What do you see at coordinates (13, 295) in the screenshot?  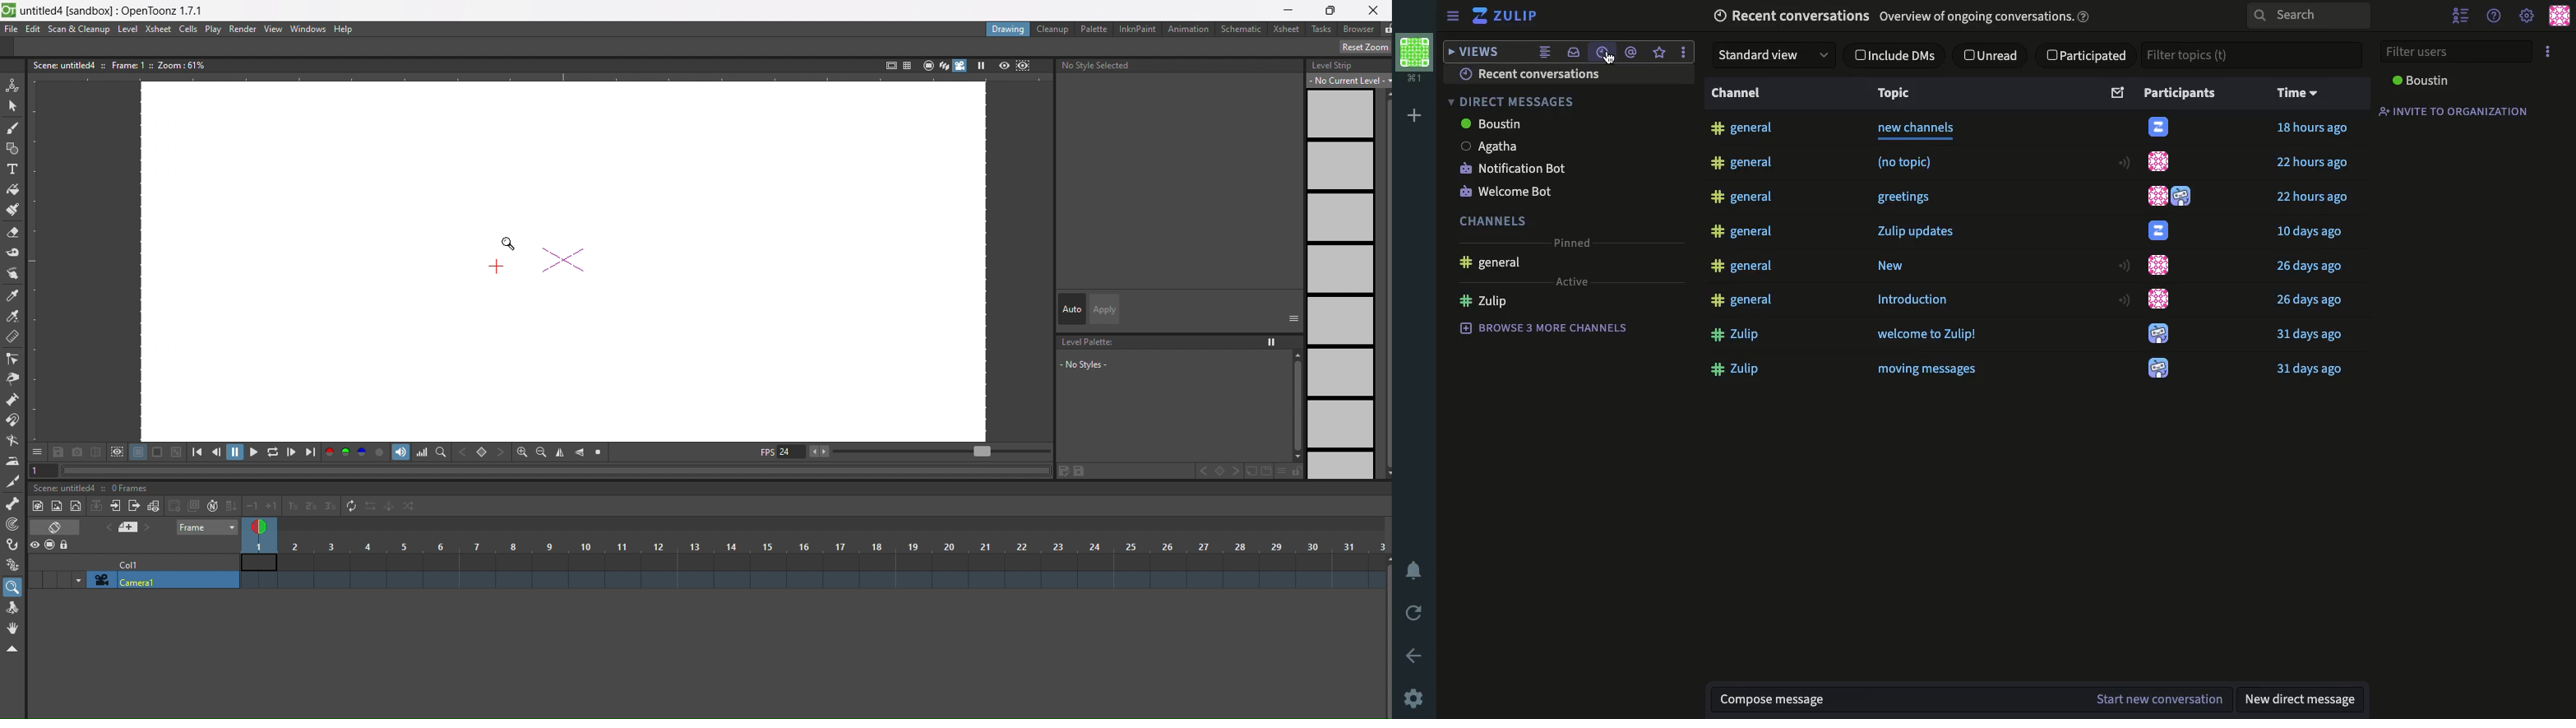 I see `` at bounding box center [13, 295].